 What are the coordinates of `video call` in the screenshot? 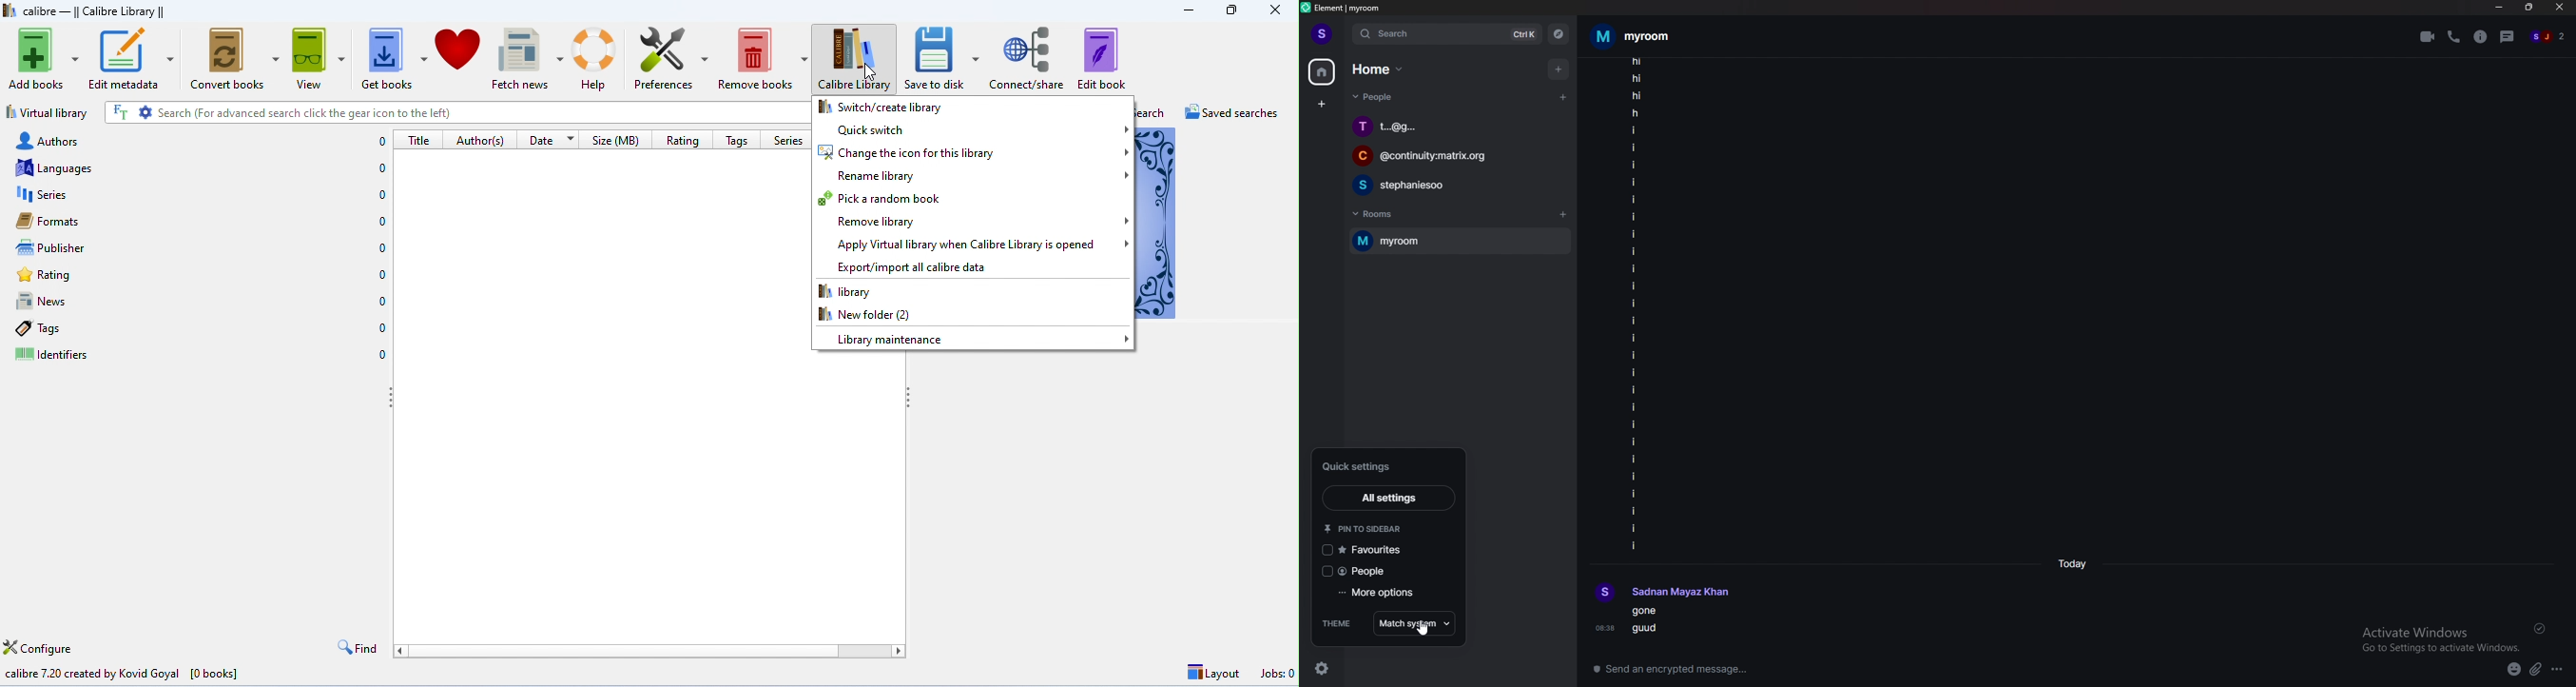 It's located at (2428, 36).